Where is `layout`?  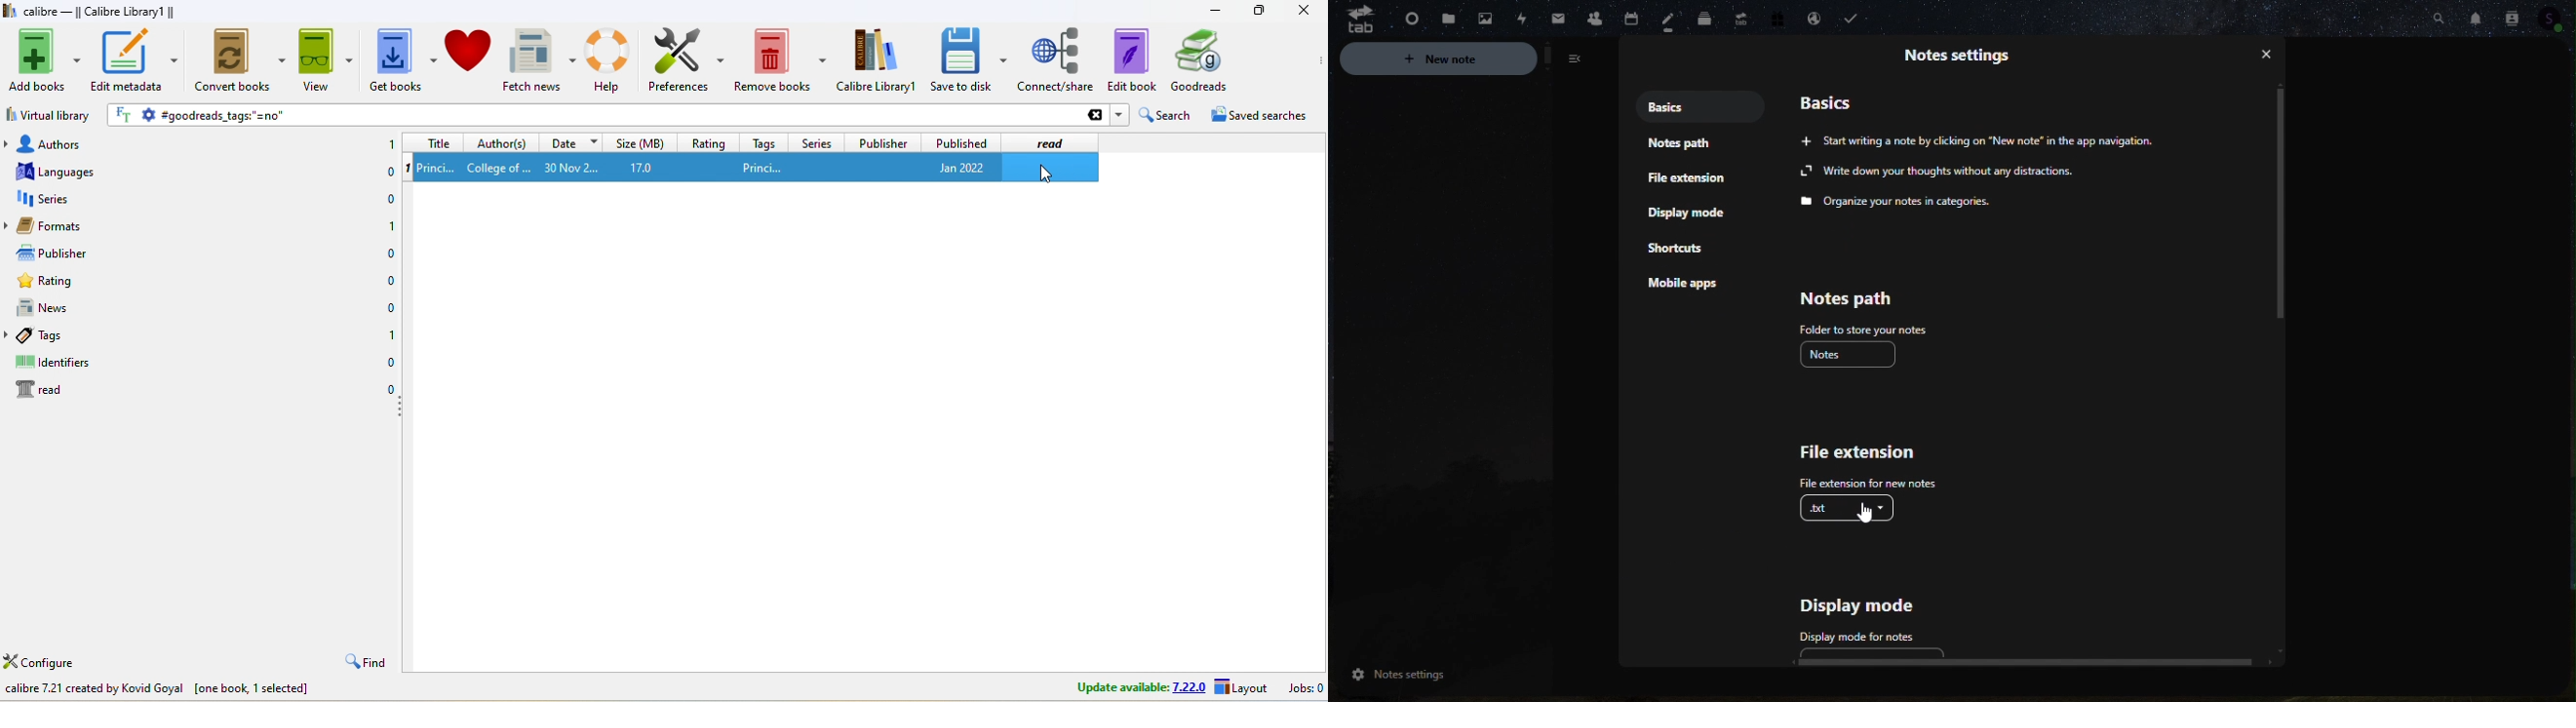
layout is located at coordinates (1244, 688).